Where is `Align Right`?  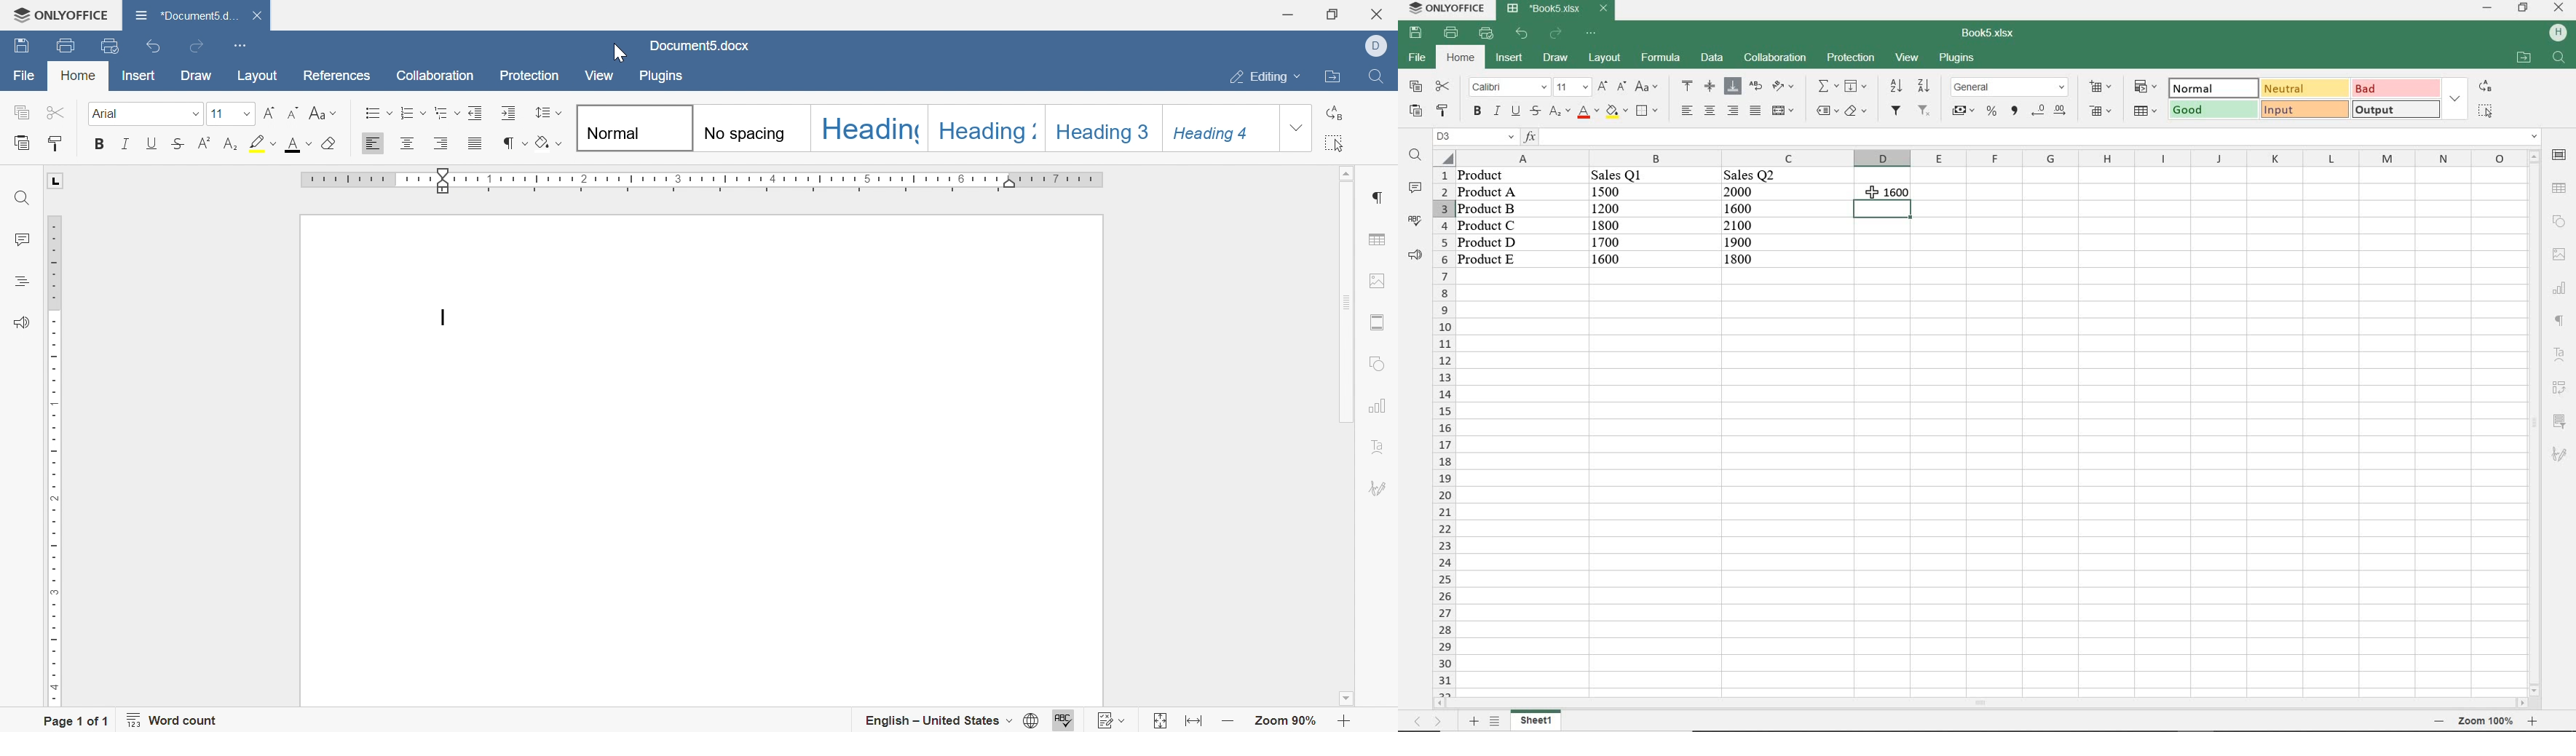
Align Right is located at coordinates (442, 143).